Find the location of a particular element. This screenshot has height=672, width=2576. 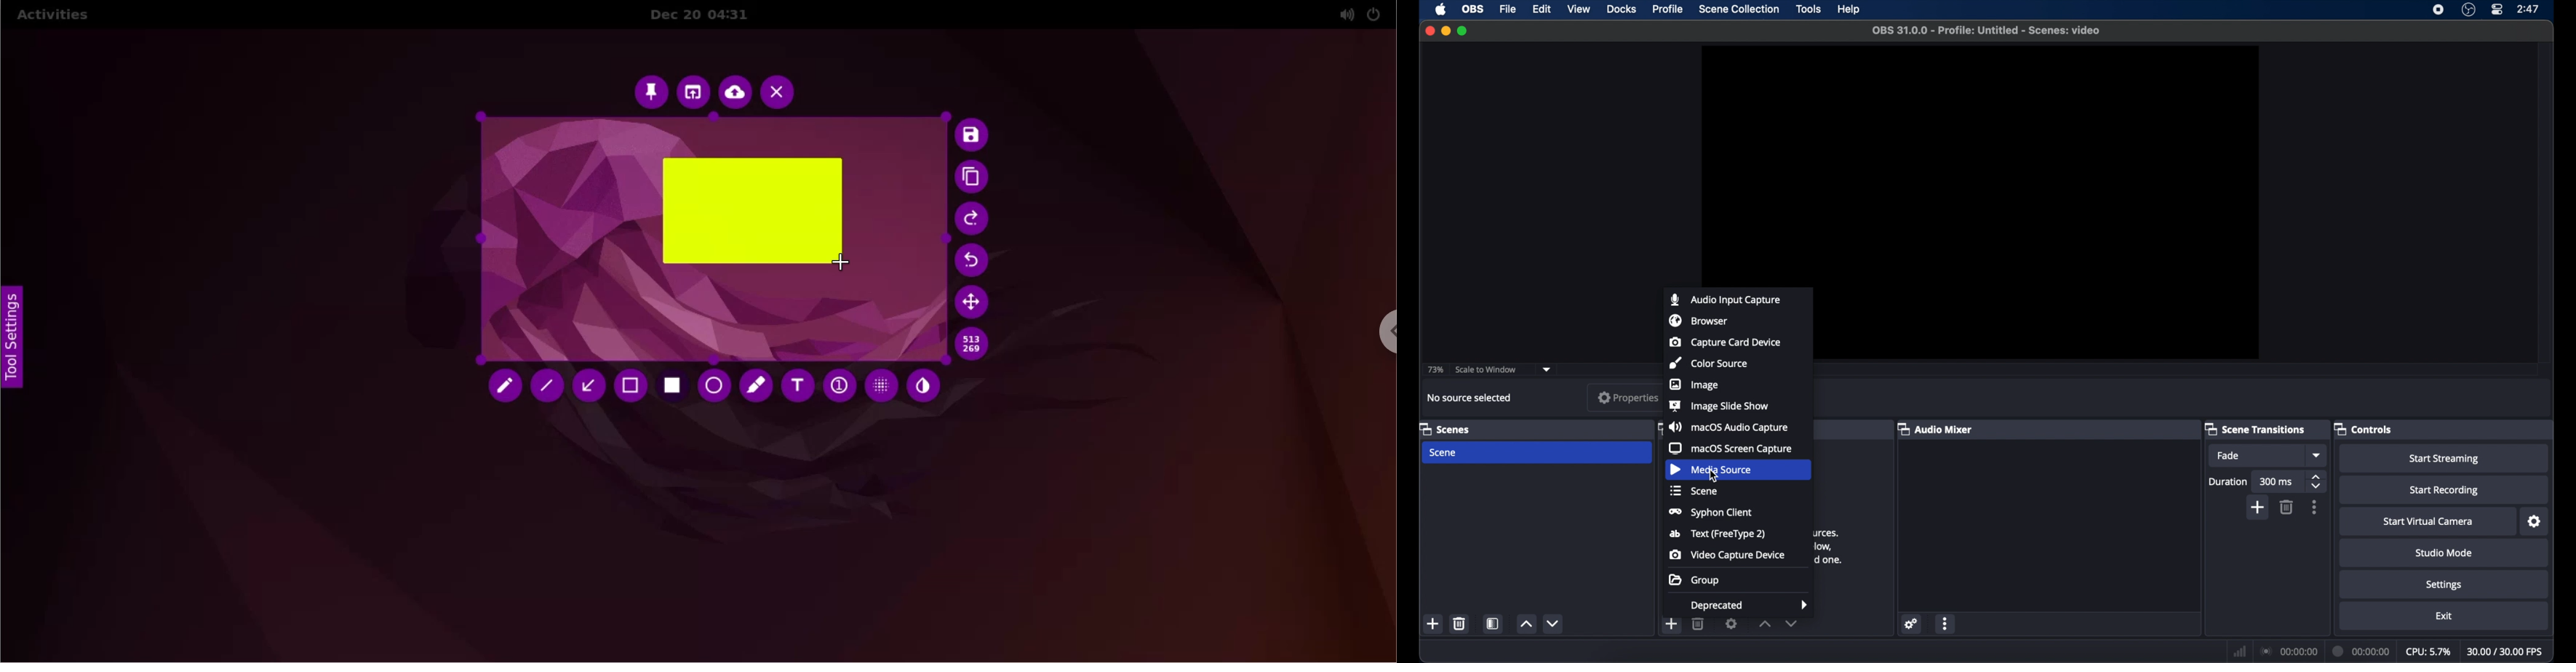

300 ms is located at coordinates (2277, 482).